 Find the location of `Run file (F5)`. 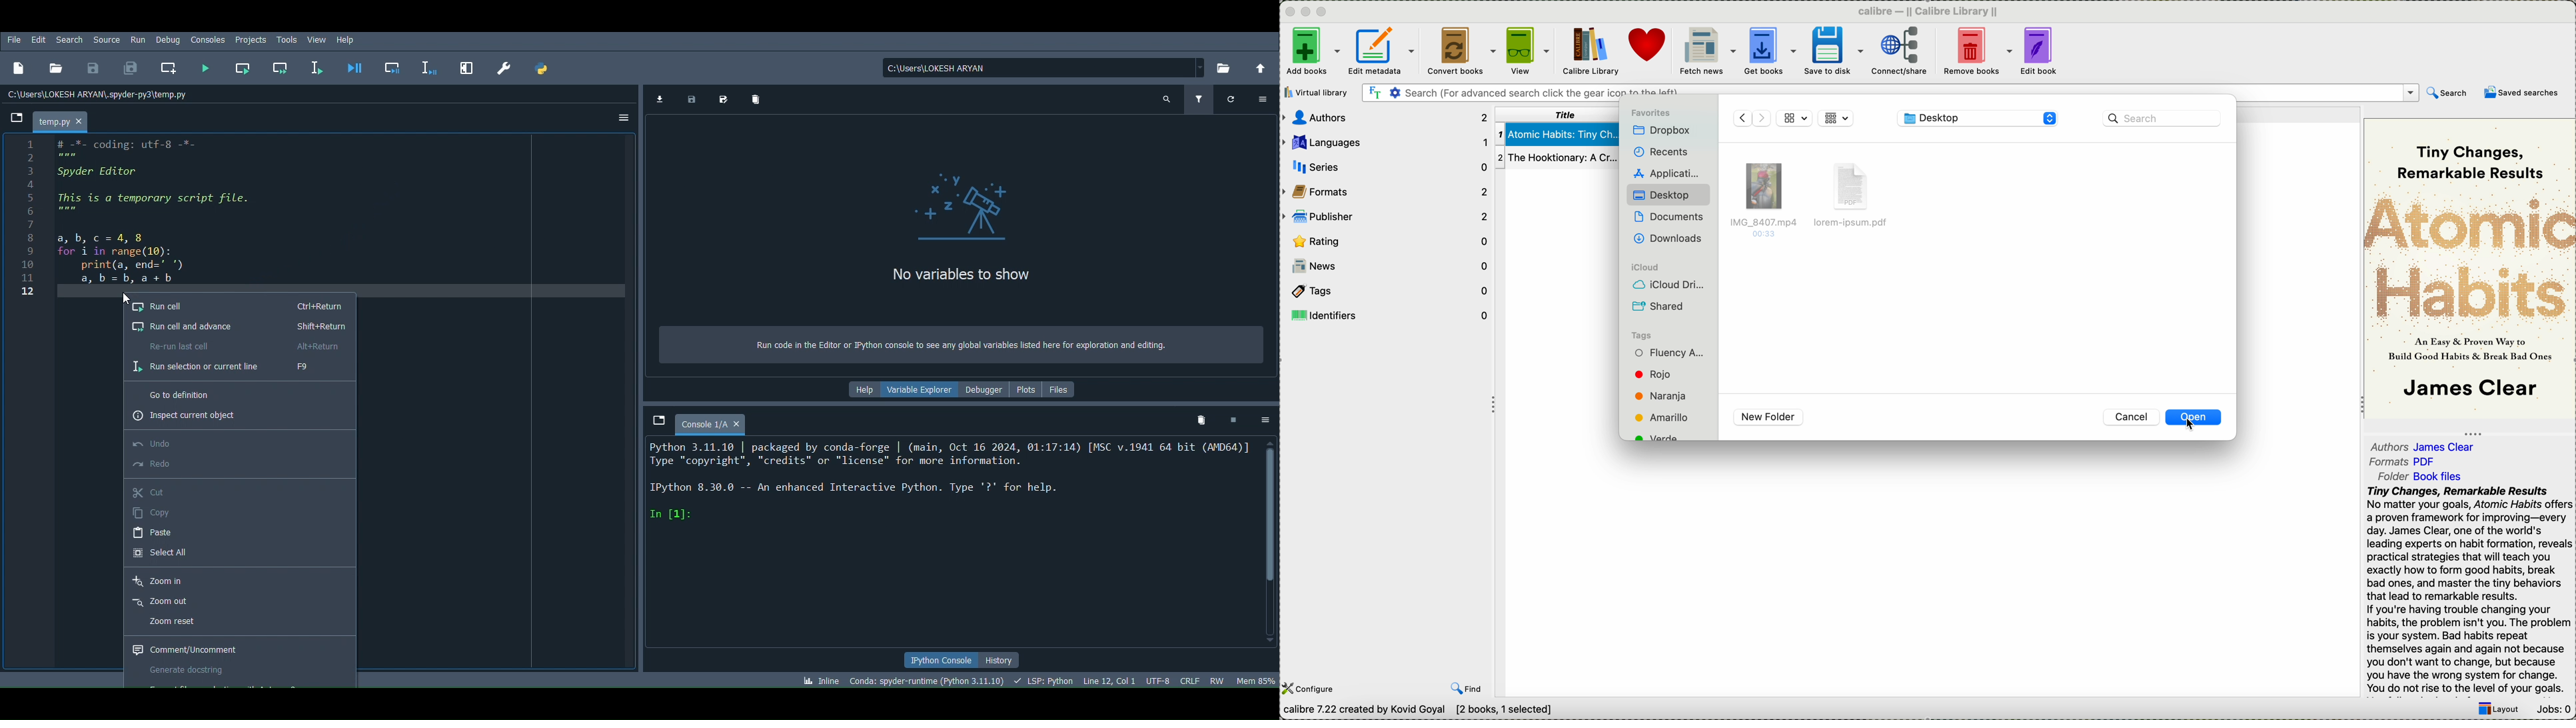

Run file (F5) is located at coordinates (207, 68).